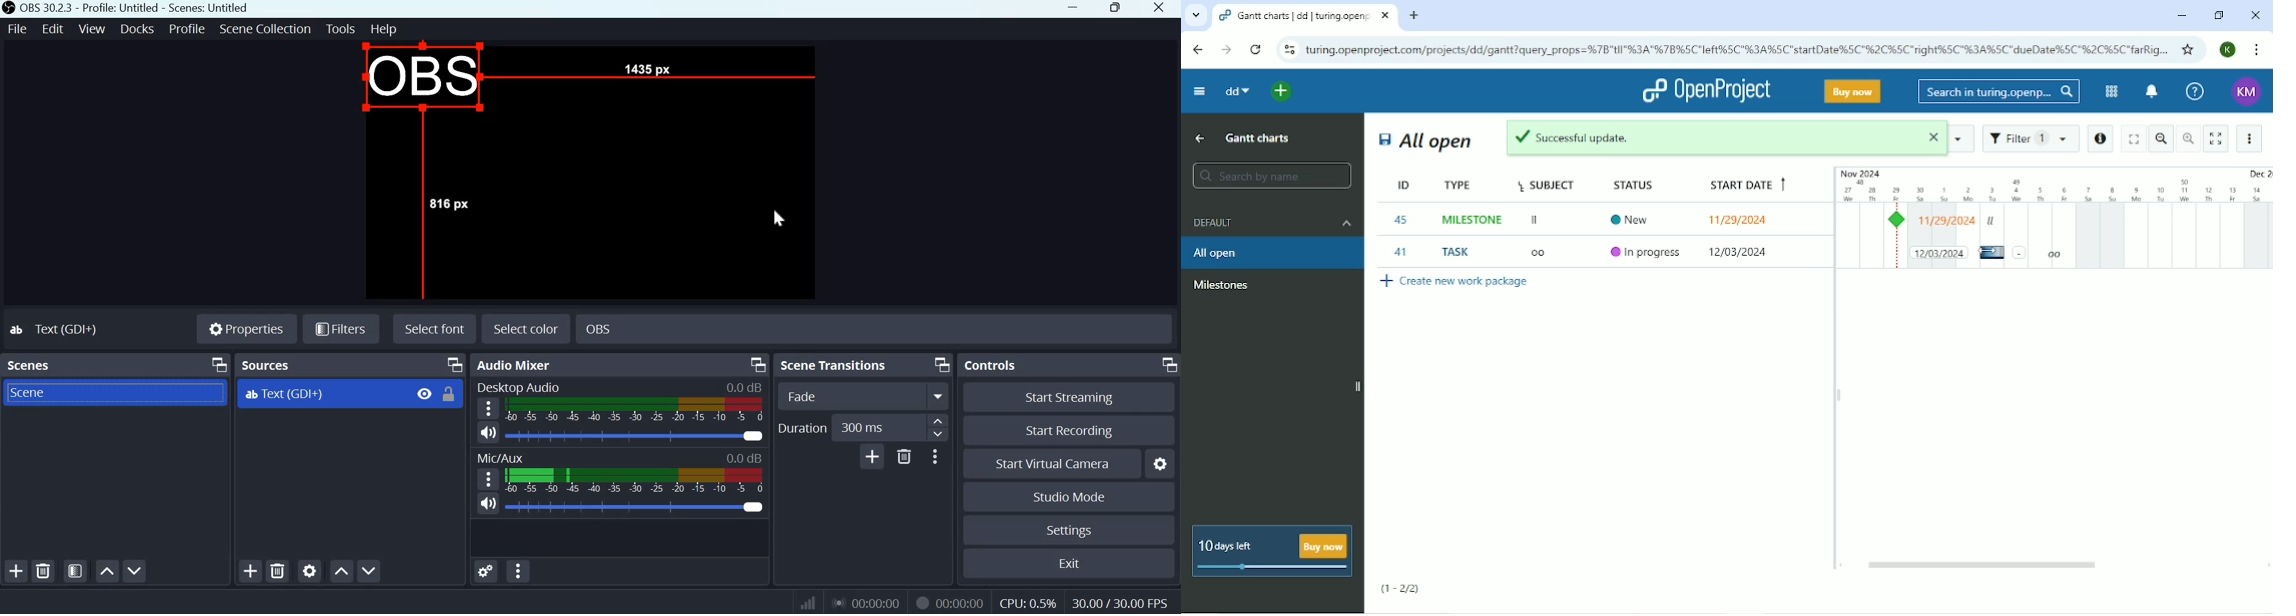 This screenshot has height=616, width=2296. Describe the element at coordinates (29, 365) in the screenshot. I see `Scenes` at that location.